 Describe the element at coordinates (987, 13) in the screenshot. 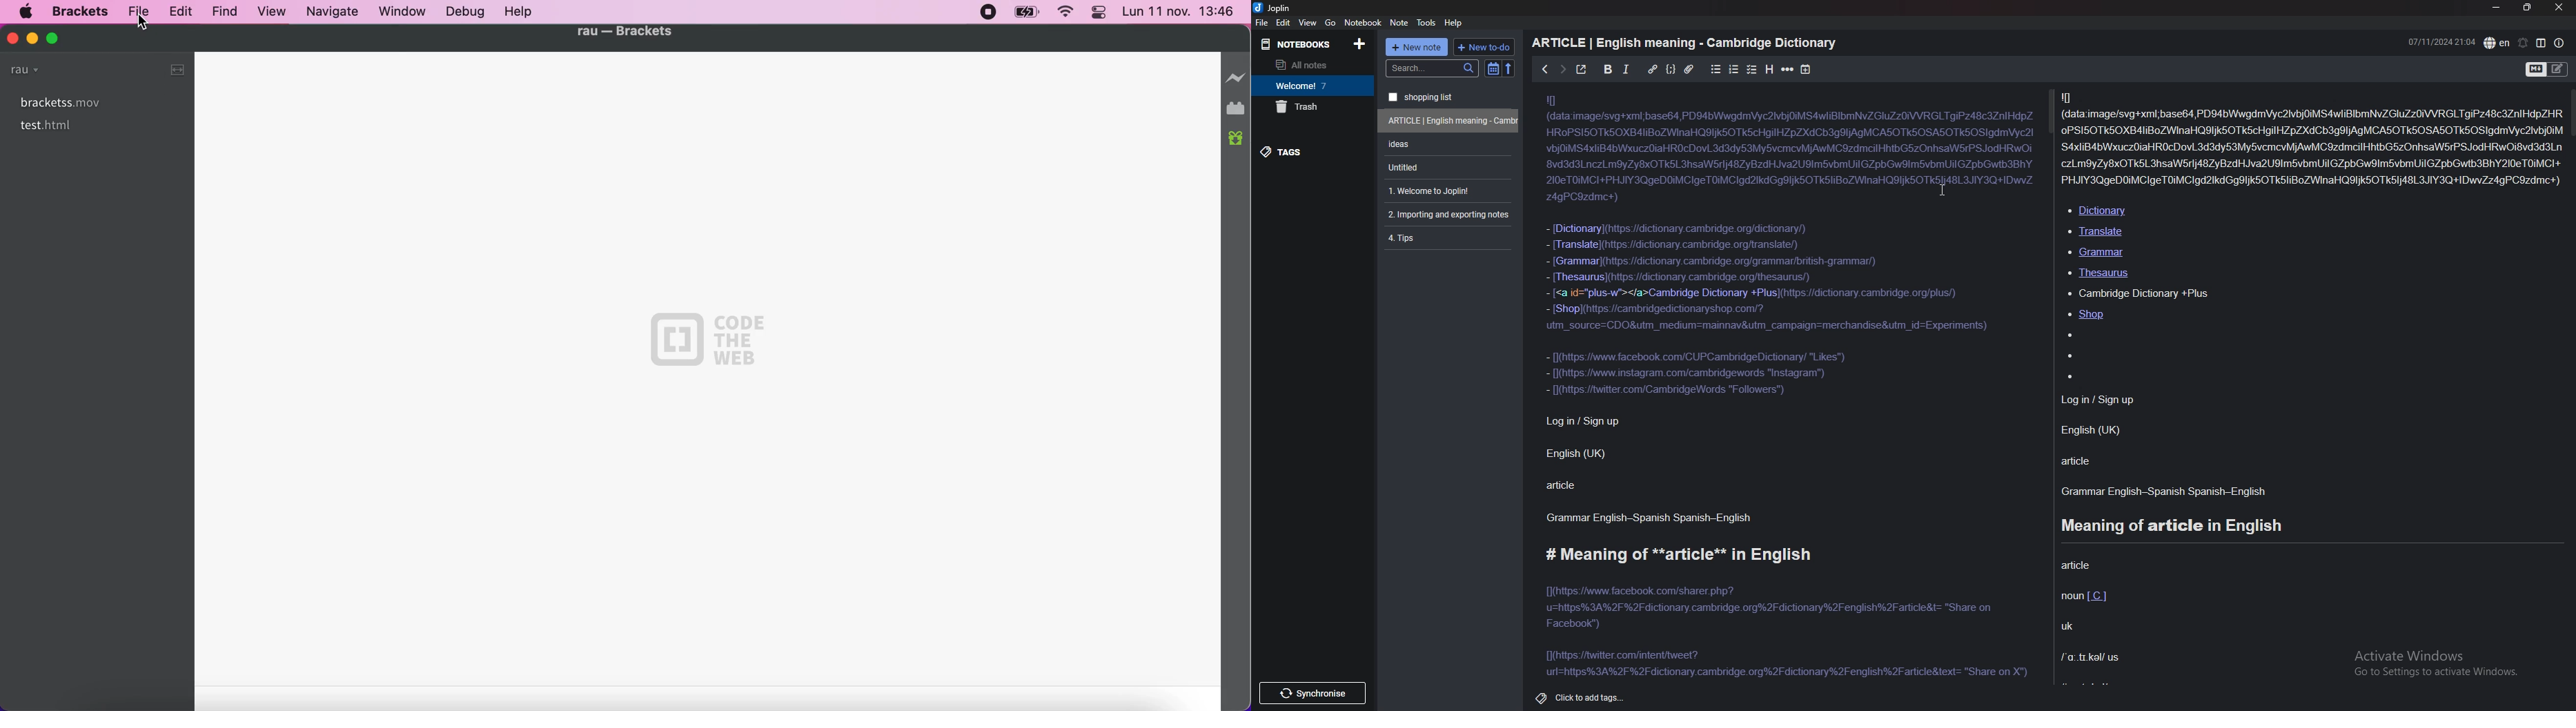

I see `recording stopped` at that location.